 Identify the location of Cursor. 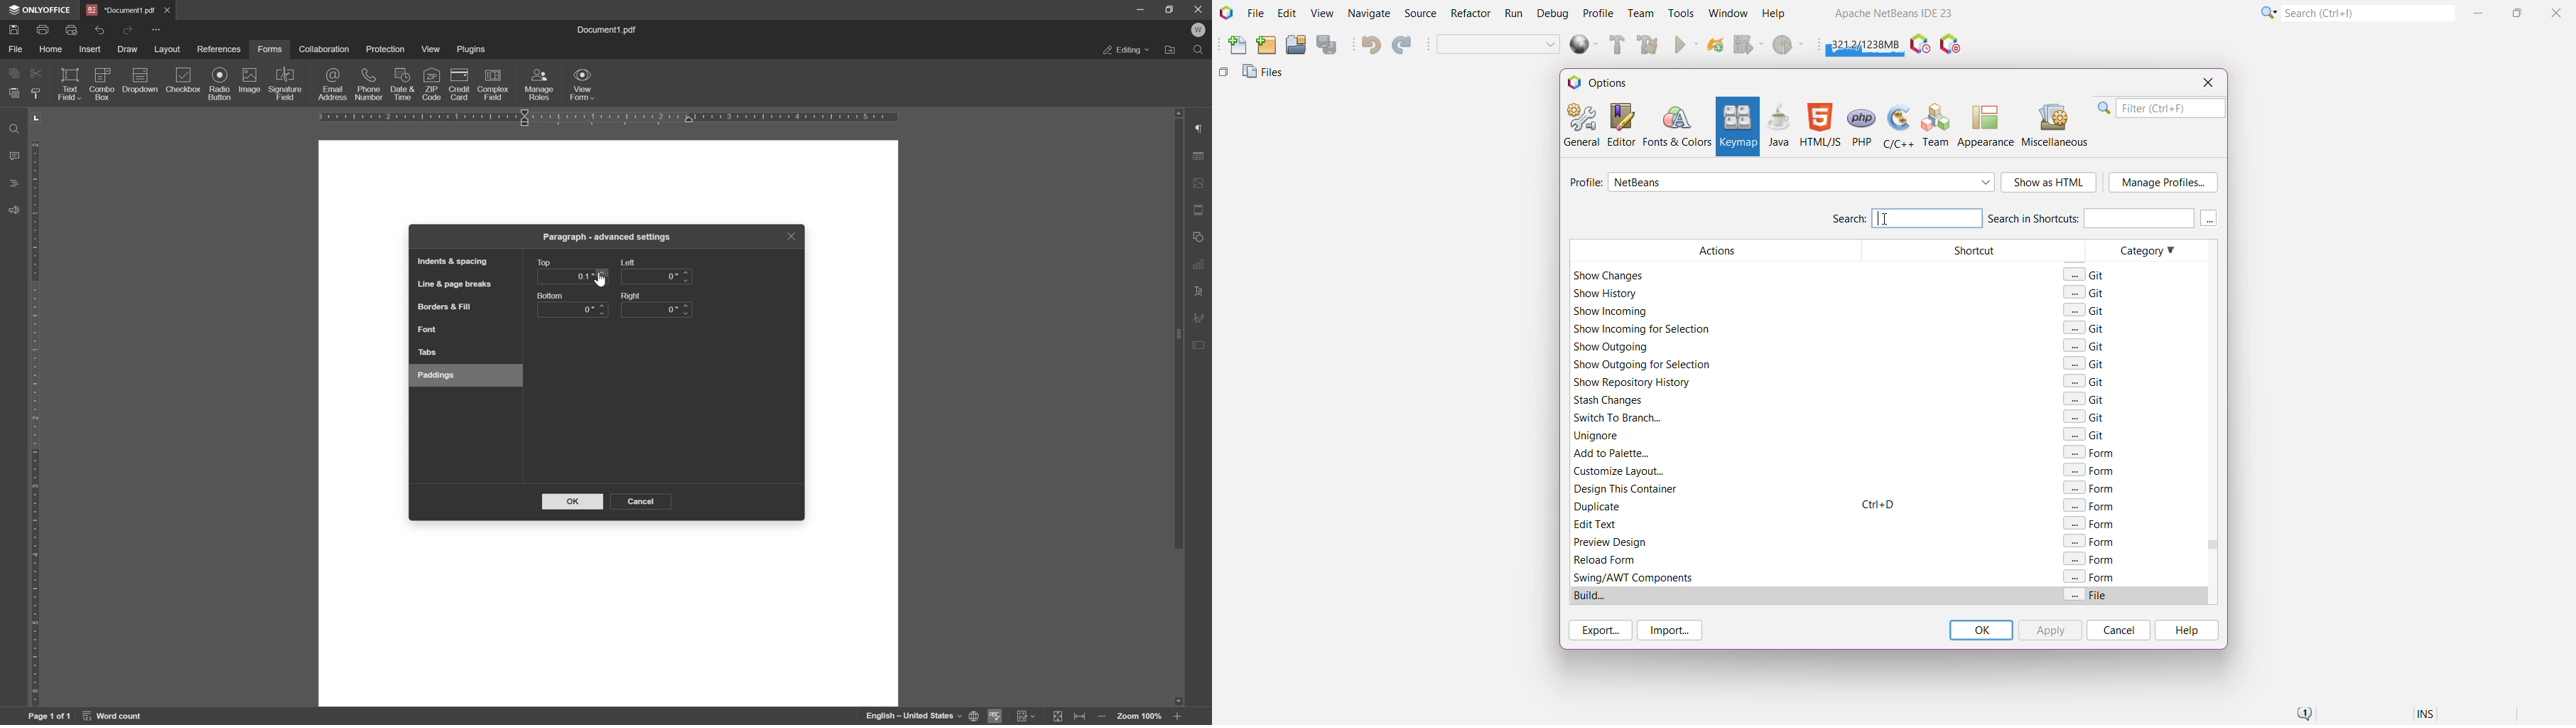
(1886, 217).